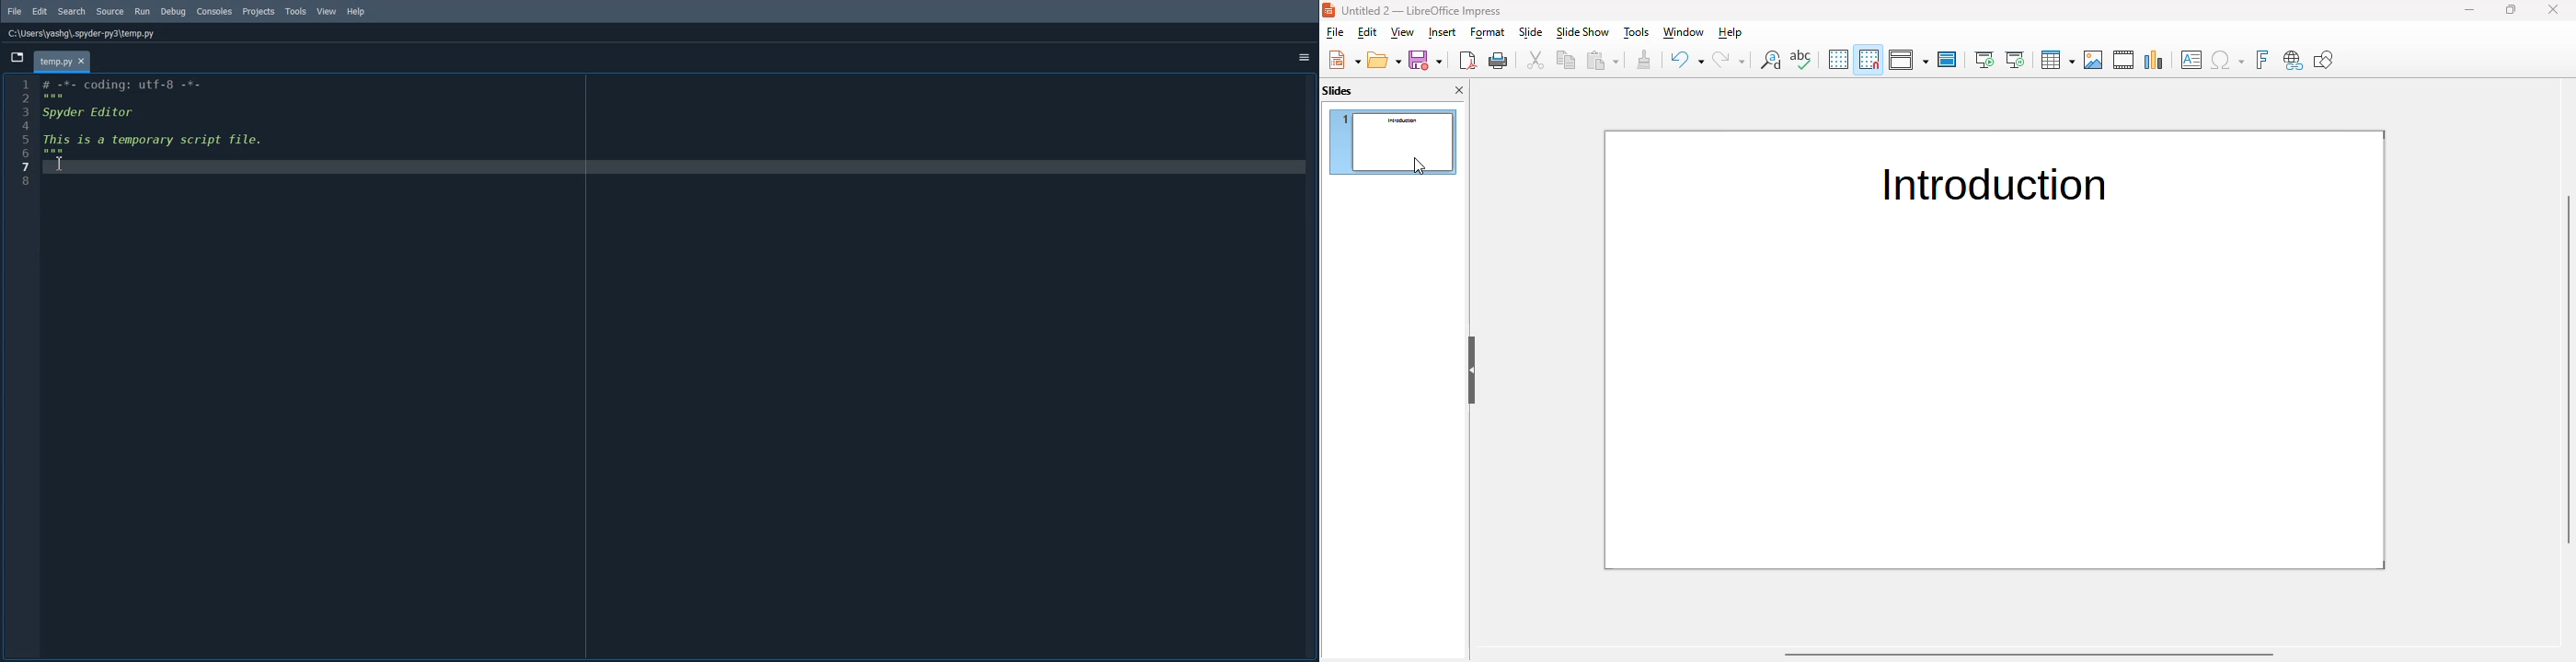 The height and width of the screenshot is (672, 2576). I want to click on View, so click(327, 11).